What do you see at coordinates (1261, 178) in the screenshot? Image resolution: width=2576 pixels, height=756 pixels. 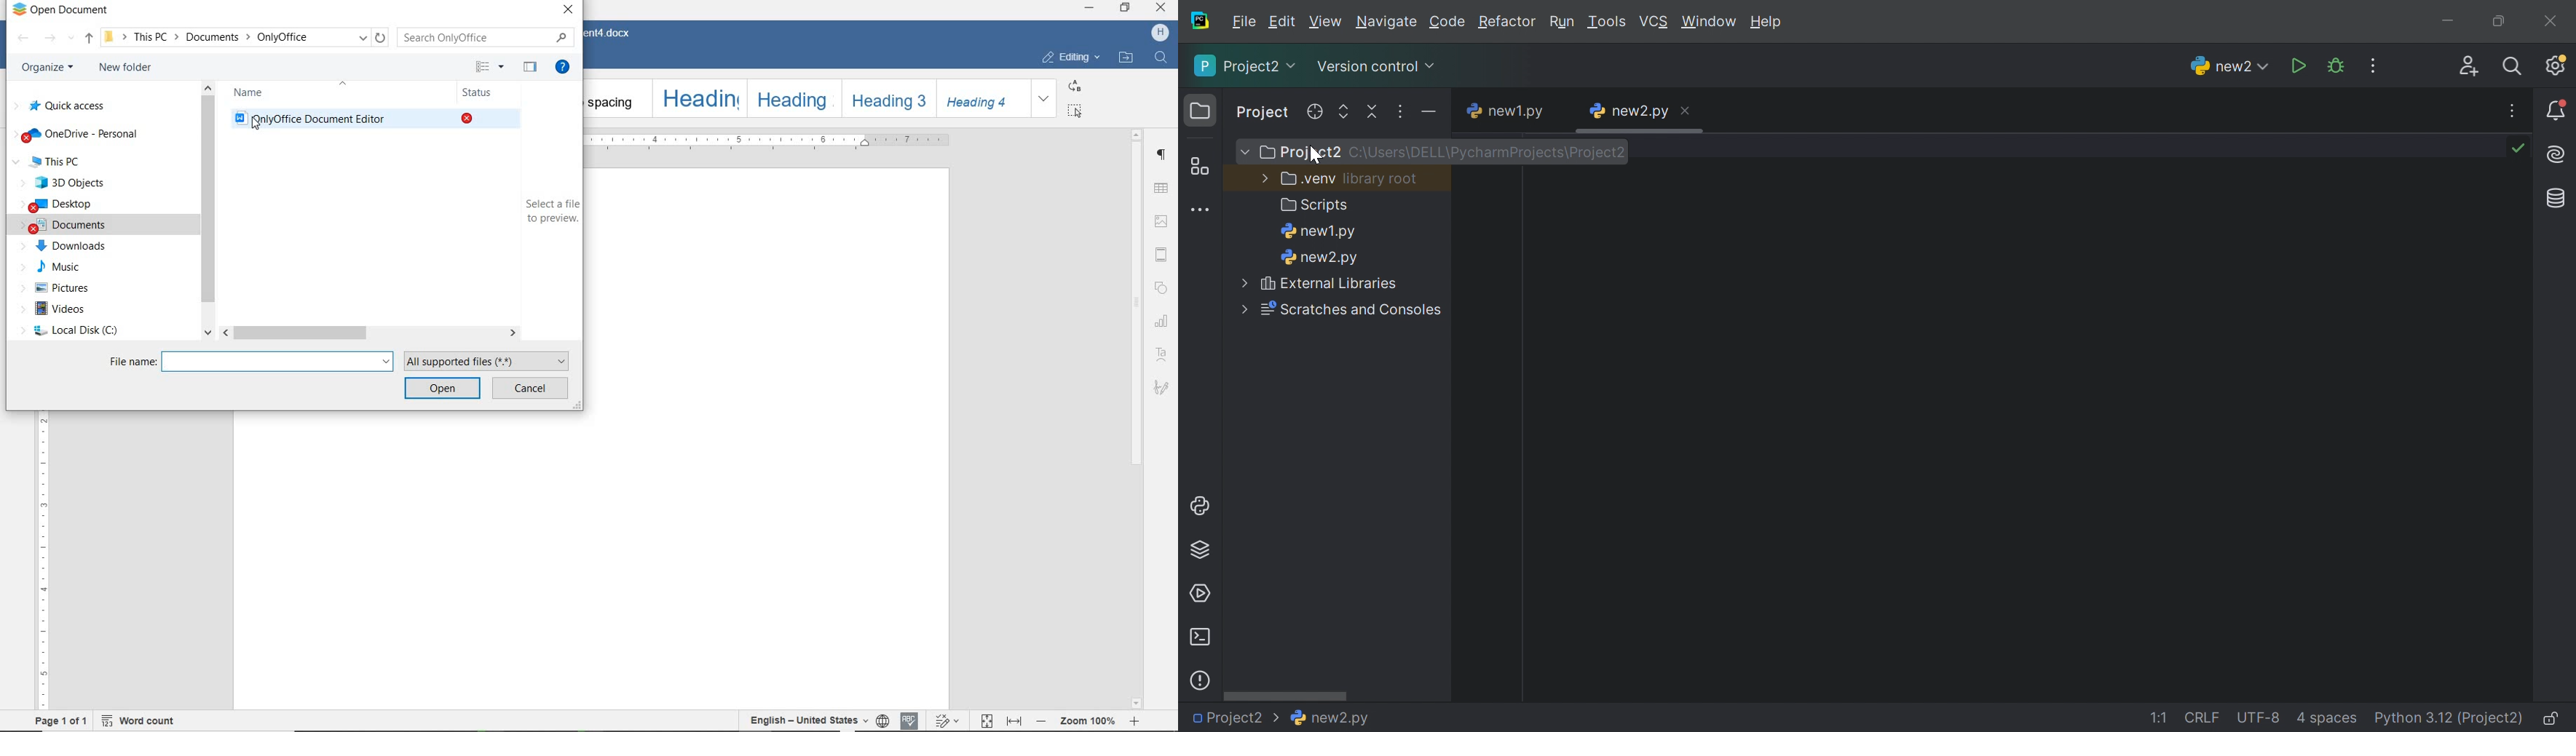 I see `More` at bounding box center [1261, 178].